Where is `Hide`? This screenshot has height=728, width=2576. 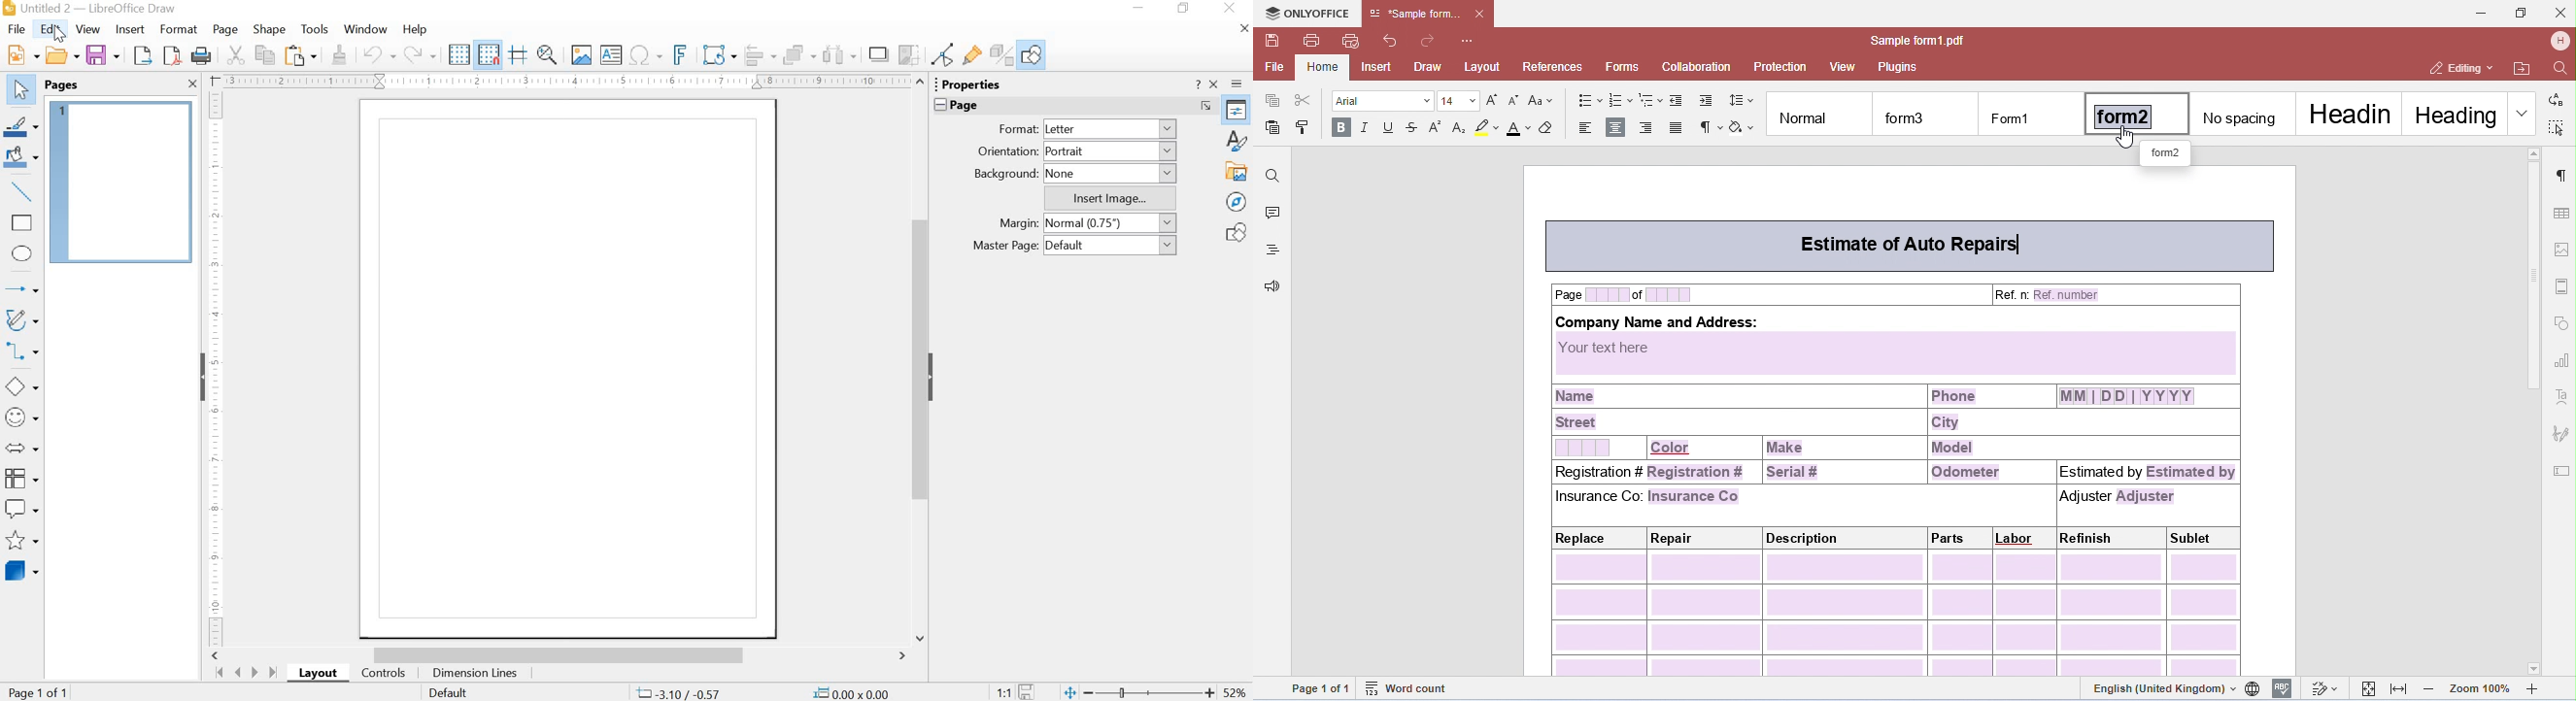
Hide is located at coordinates (931, 375).